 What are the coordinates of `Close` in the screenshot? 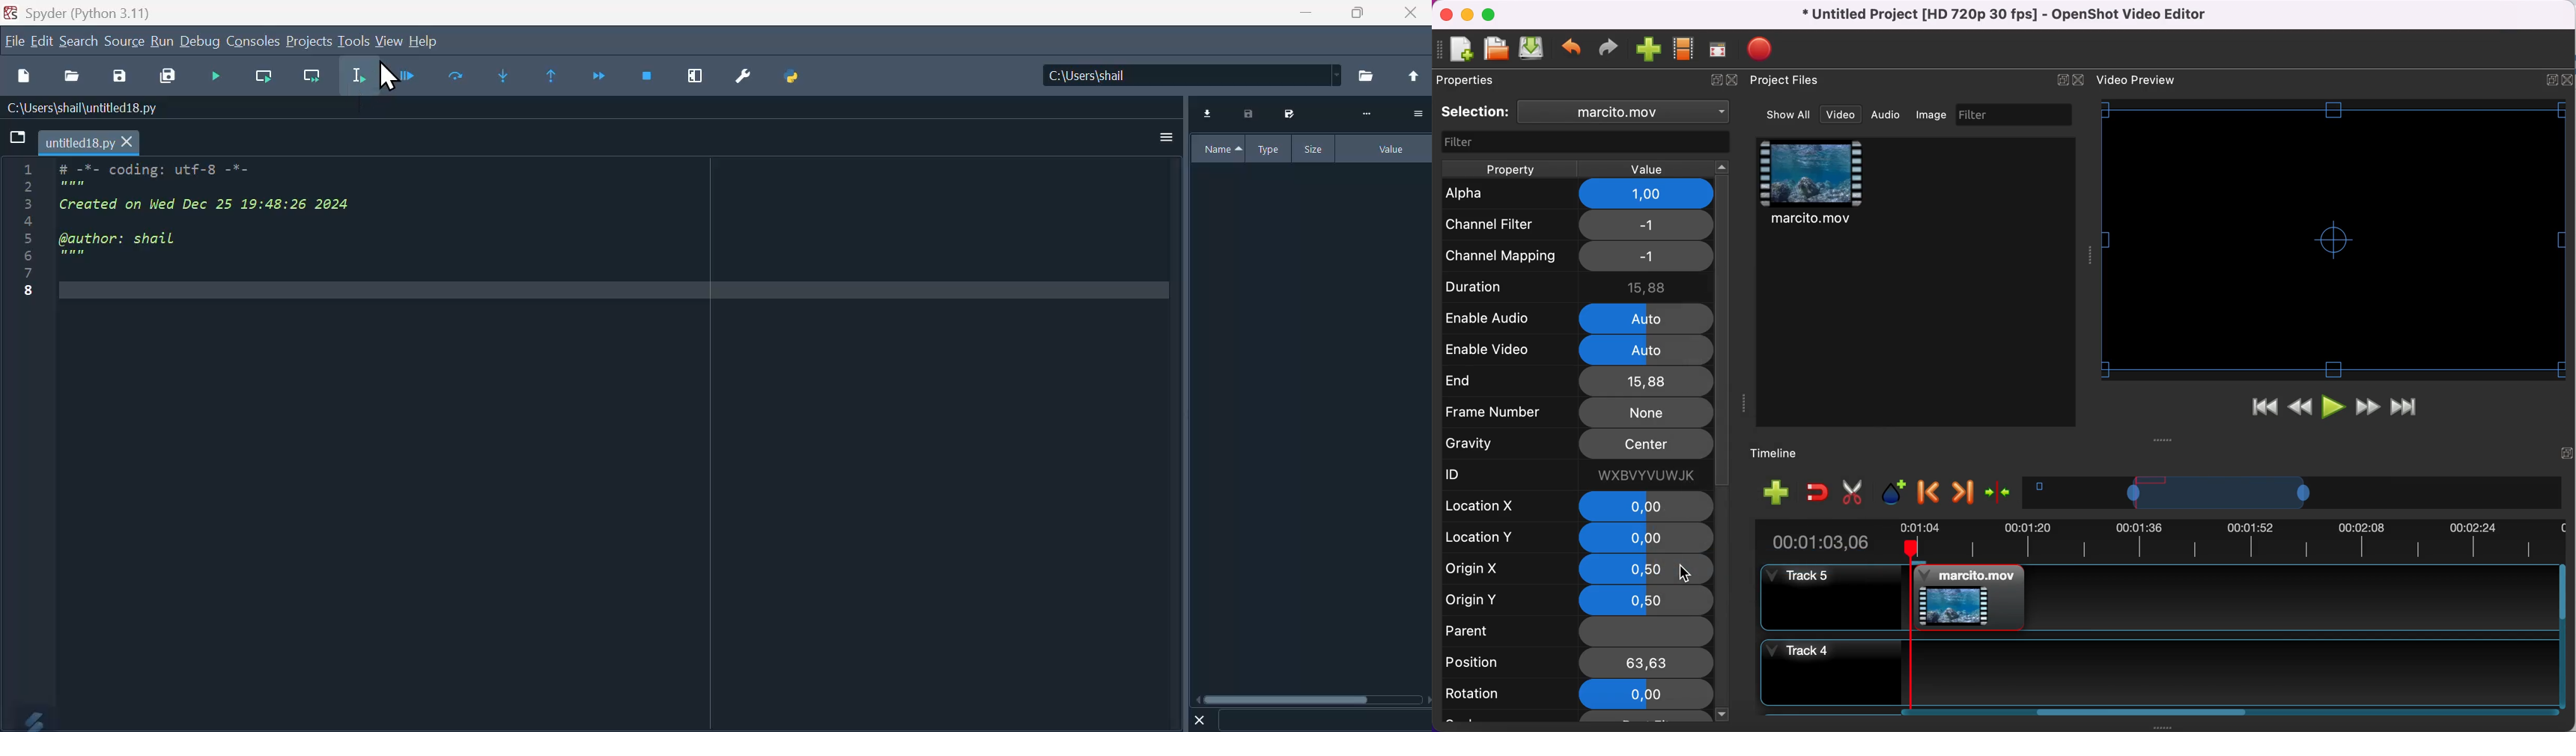 It's located at (390, 77).